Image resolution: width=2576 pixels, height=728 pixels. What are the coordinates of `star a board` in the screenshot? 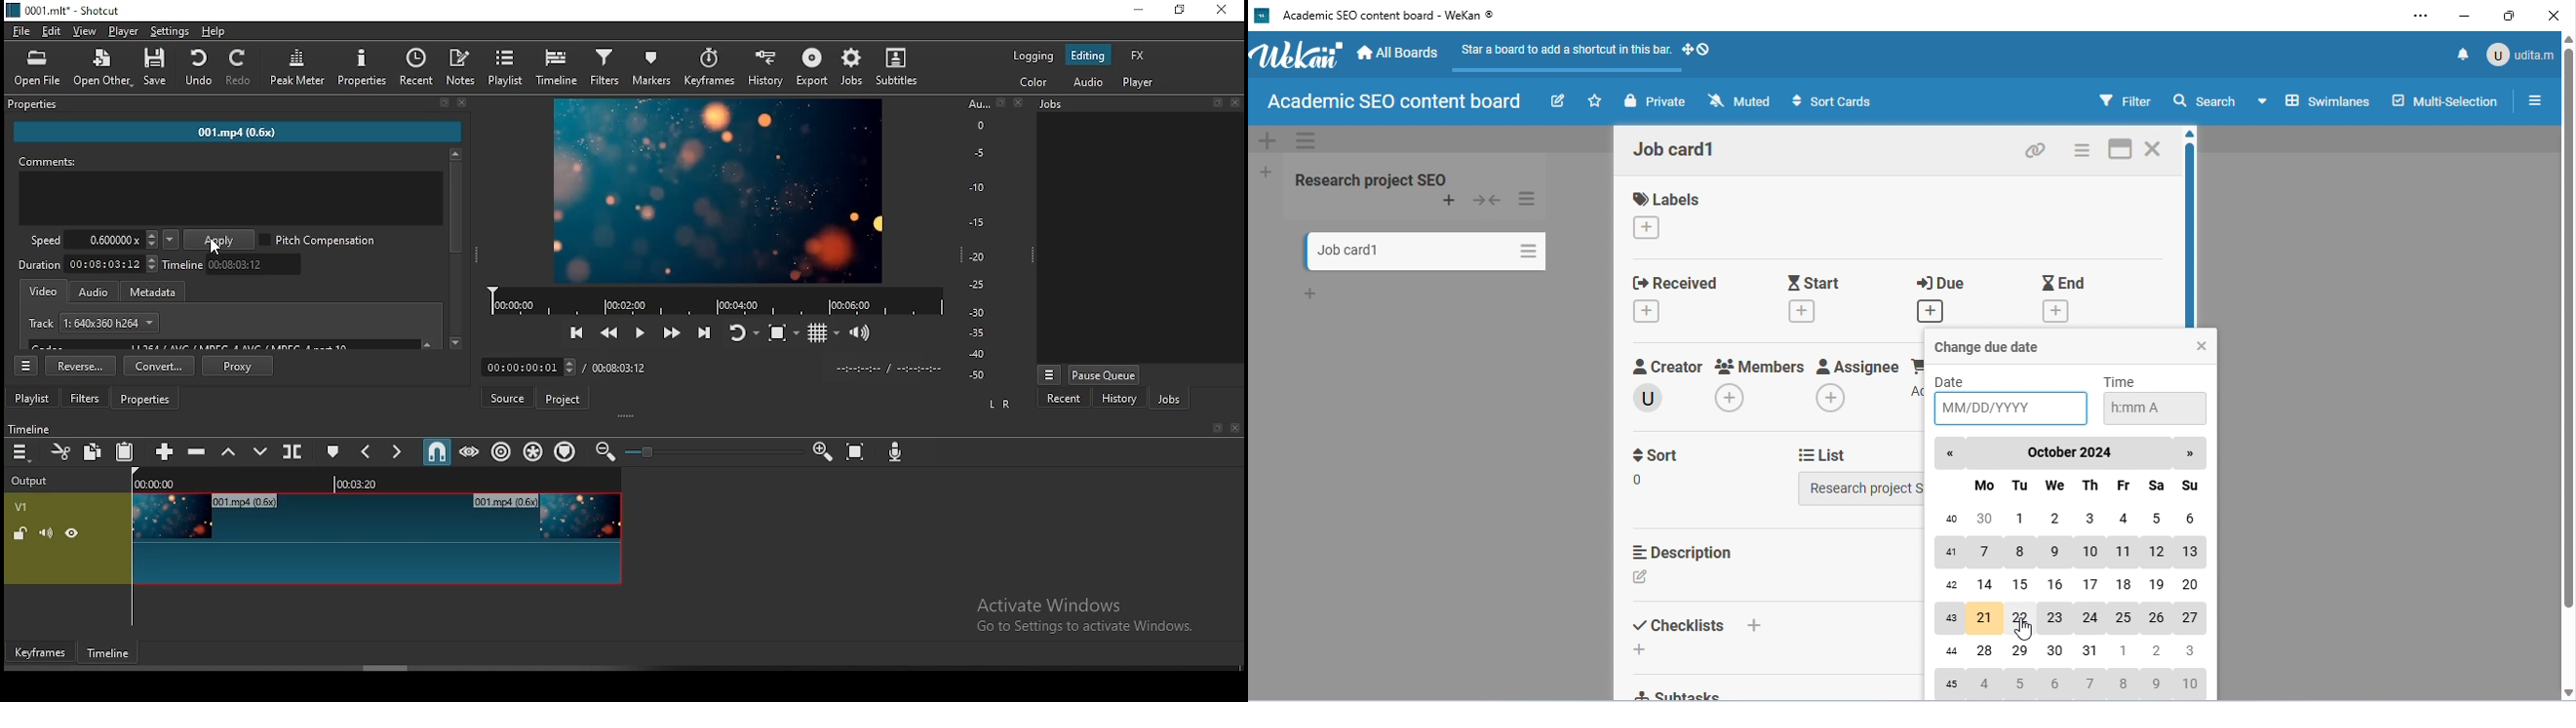 It's located at (1597, 101).